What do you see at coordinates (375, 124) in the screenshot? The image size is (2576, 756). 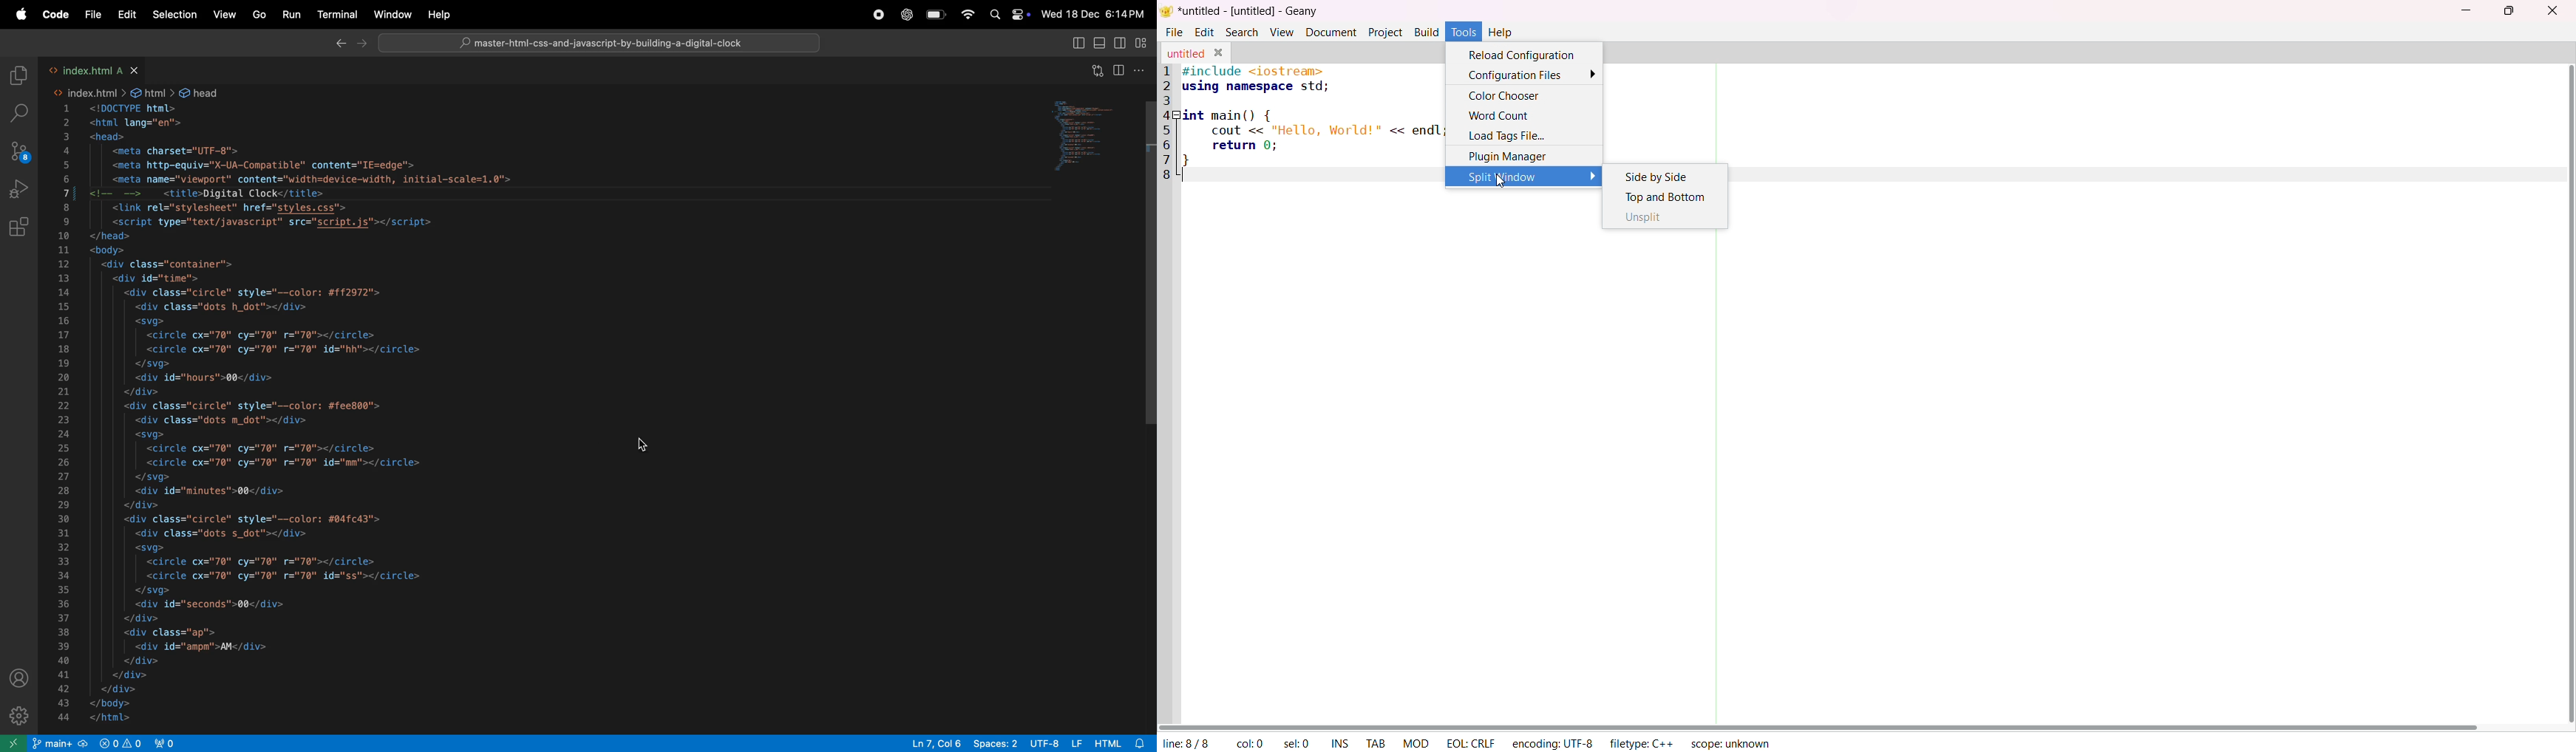 I see `code block written in html for from page` at bounding box center [375, 124].